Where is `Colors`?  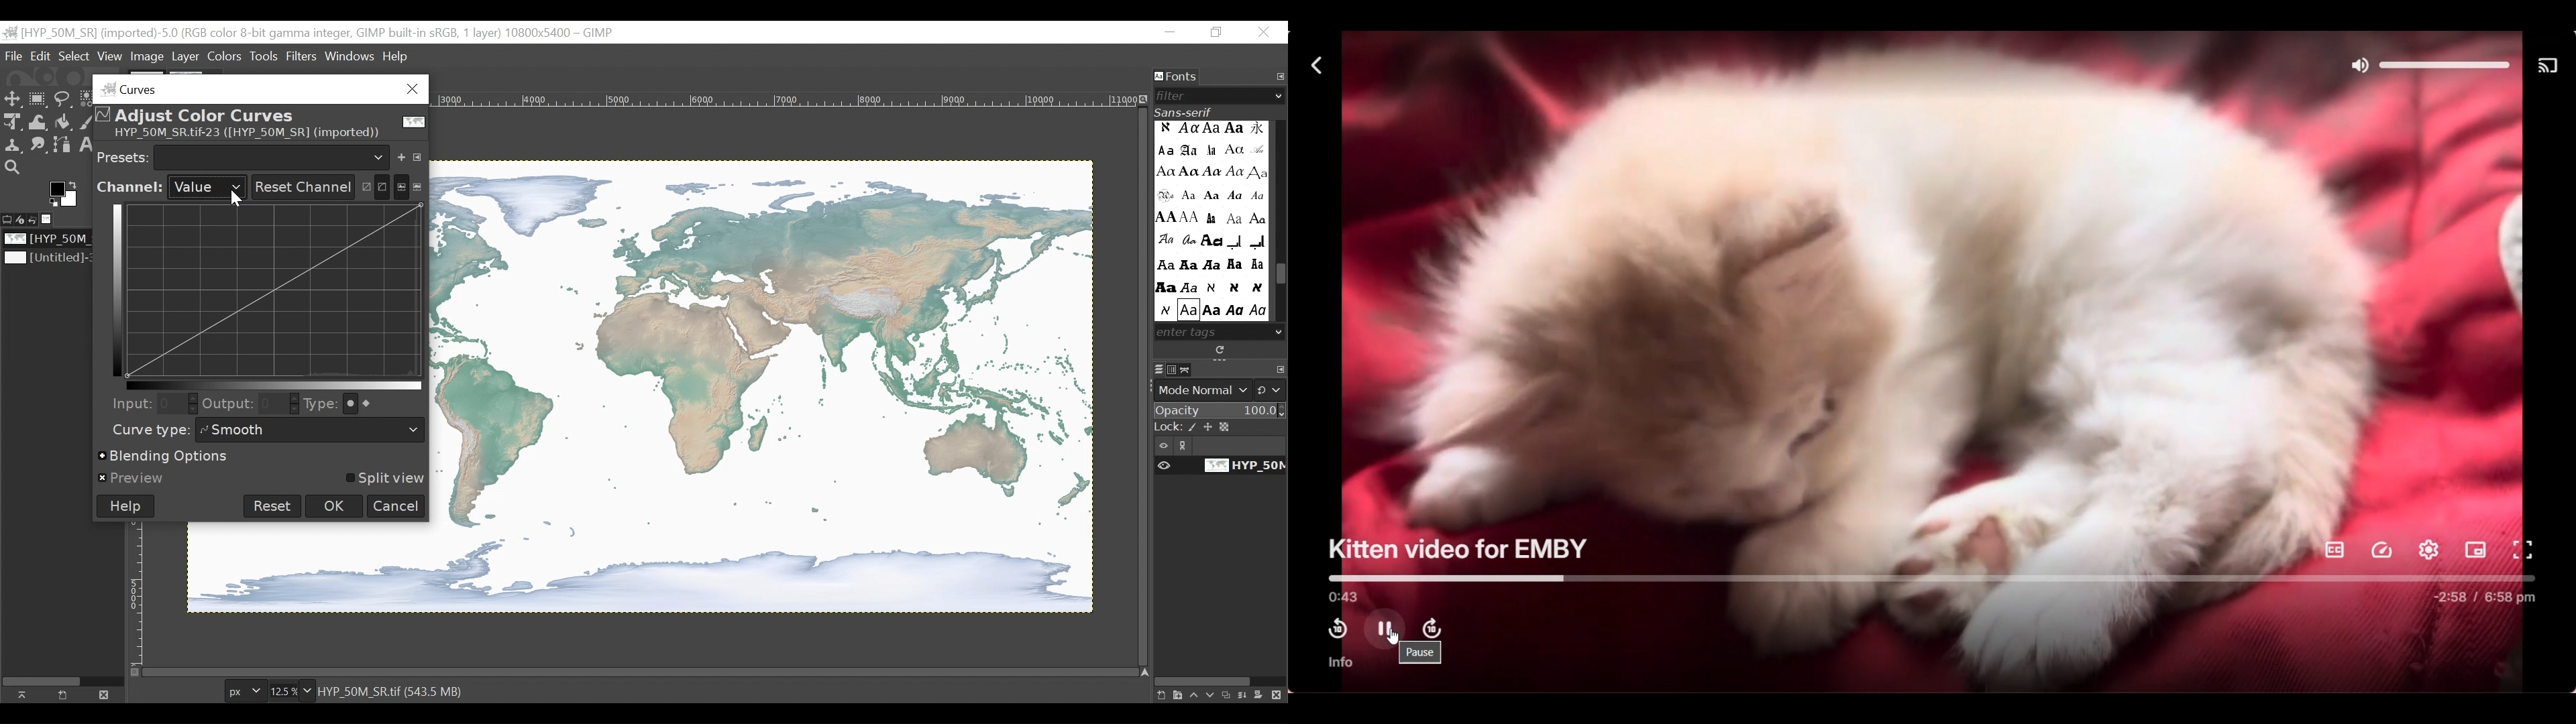 Colors is located at coordinates (226, 56).